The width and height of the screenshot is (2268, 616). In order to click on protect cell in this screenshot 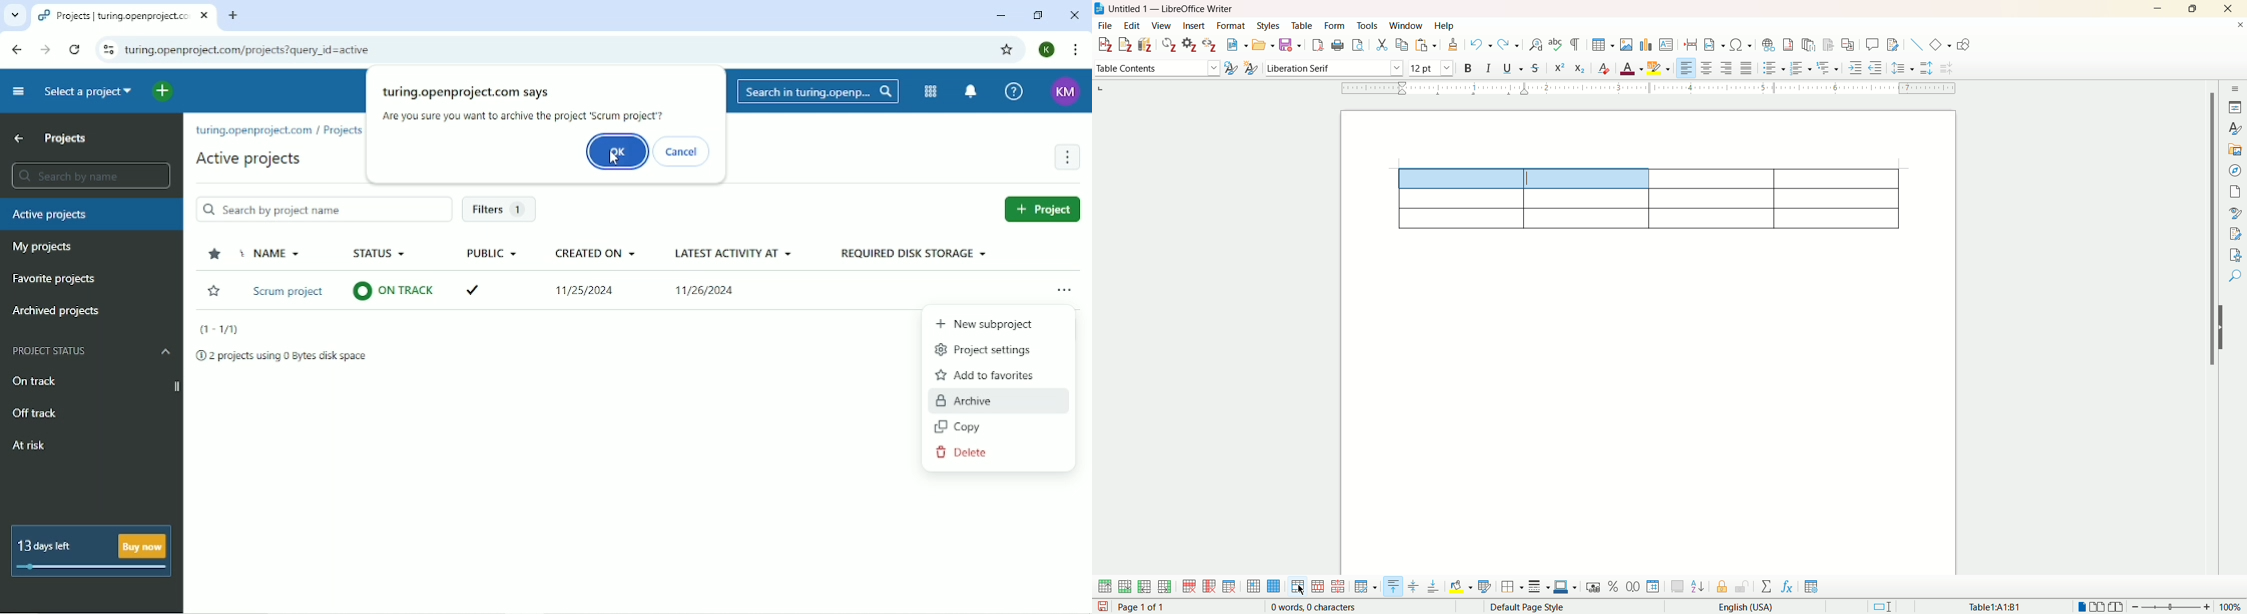, I will do `click(1722, 584)`.